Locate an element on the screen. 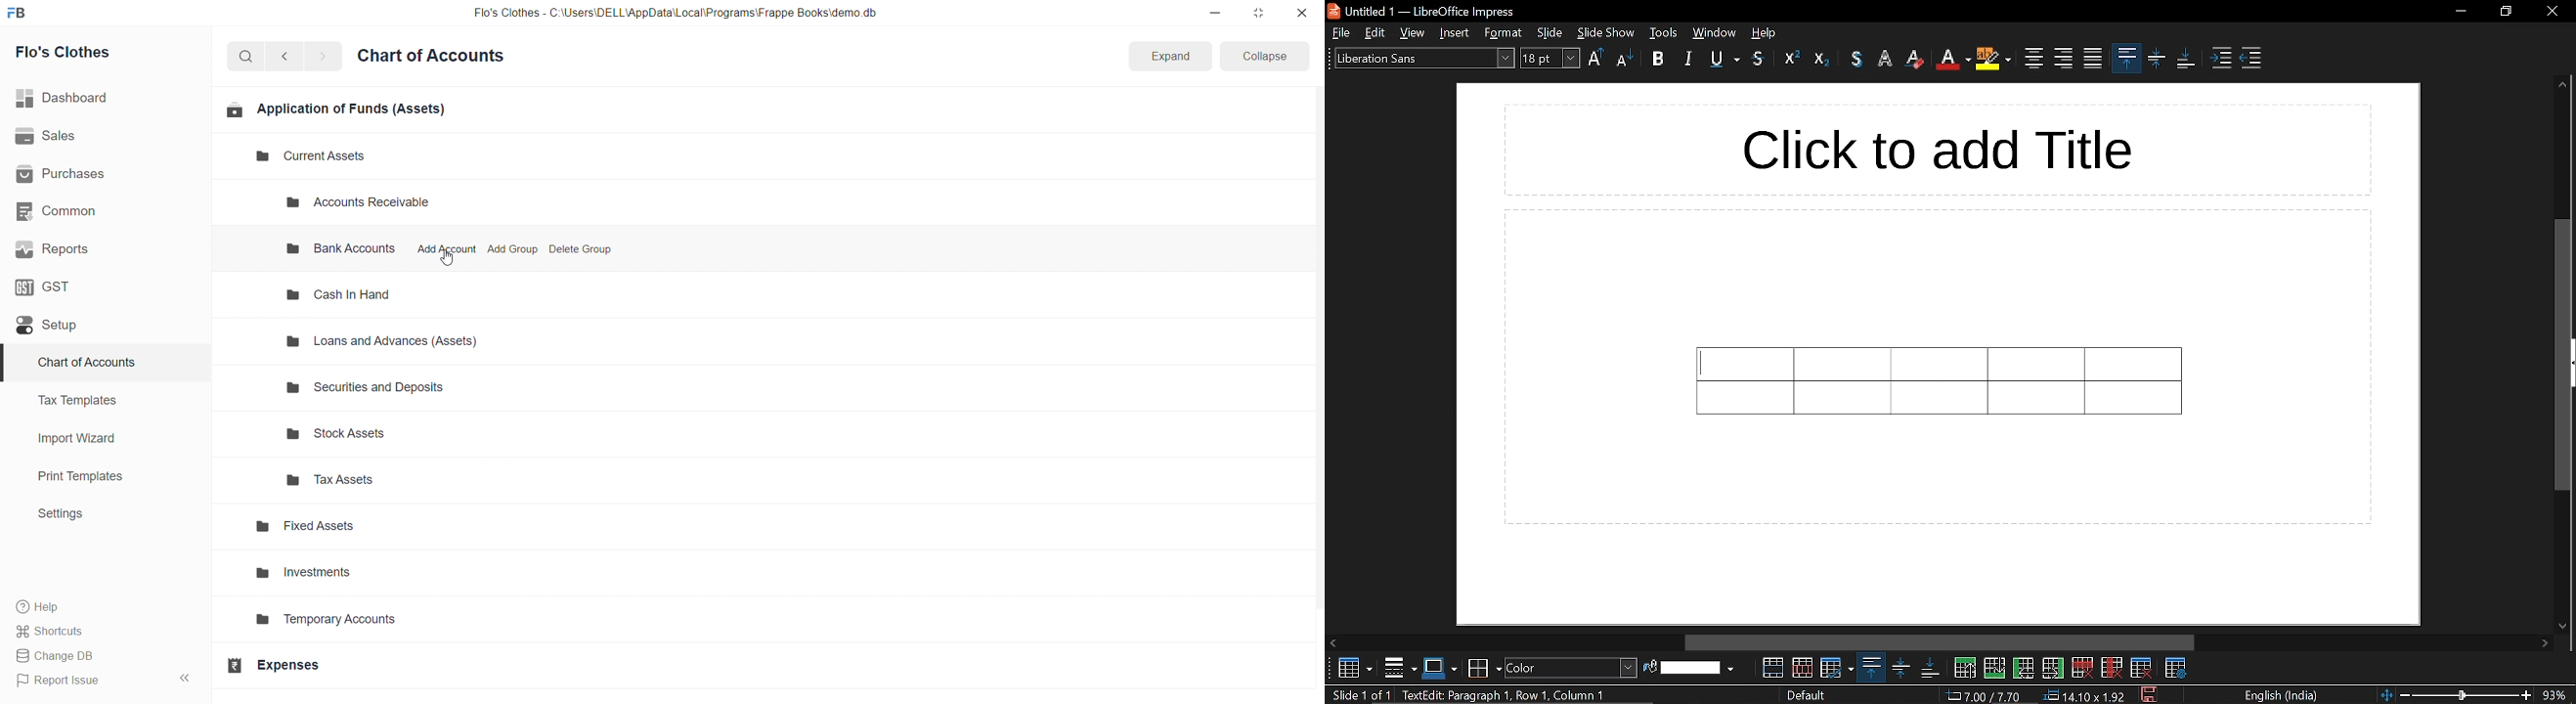 Image resolution: width=2576 pixels, height=728 pixels. minimize is located at coordinates (2461, 12).